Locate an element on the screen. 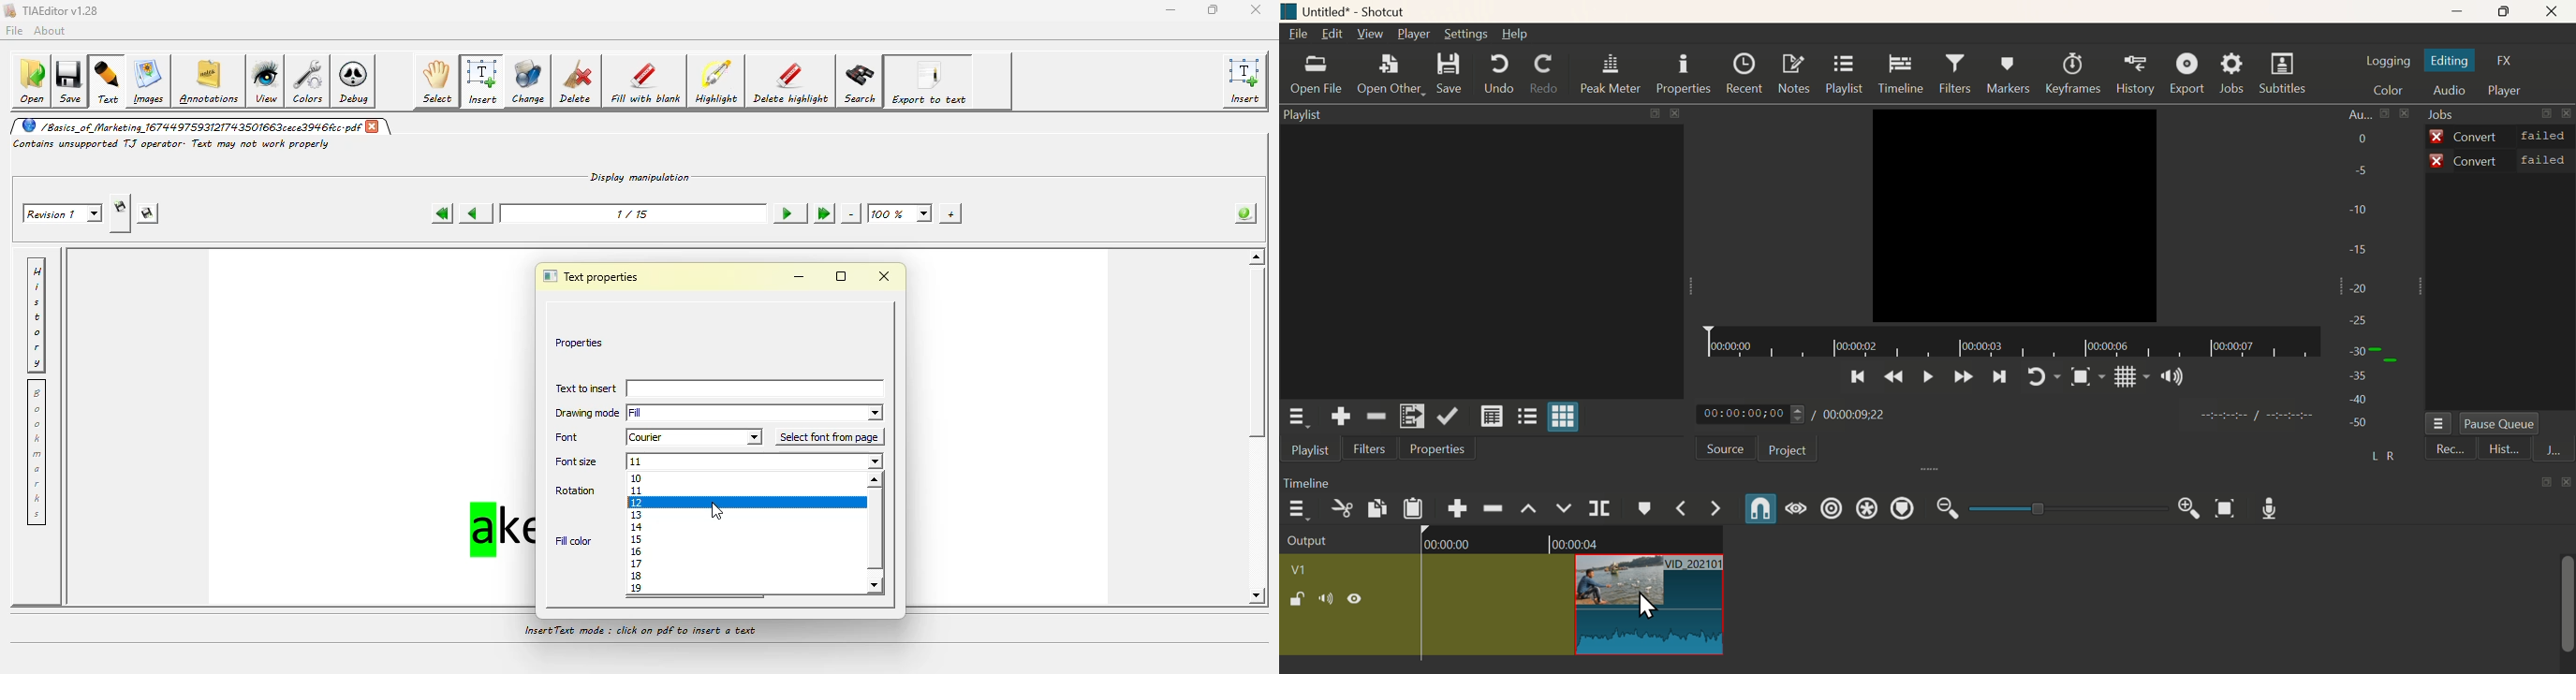 The width and height of the screenshot is (2576, 700). Paste is located at coordinates (1416, 511).